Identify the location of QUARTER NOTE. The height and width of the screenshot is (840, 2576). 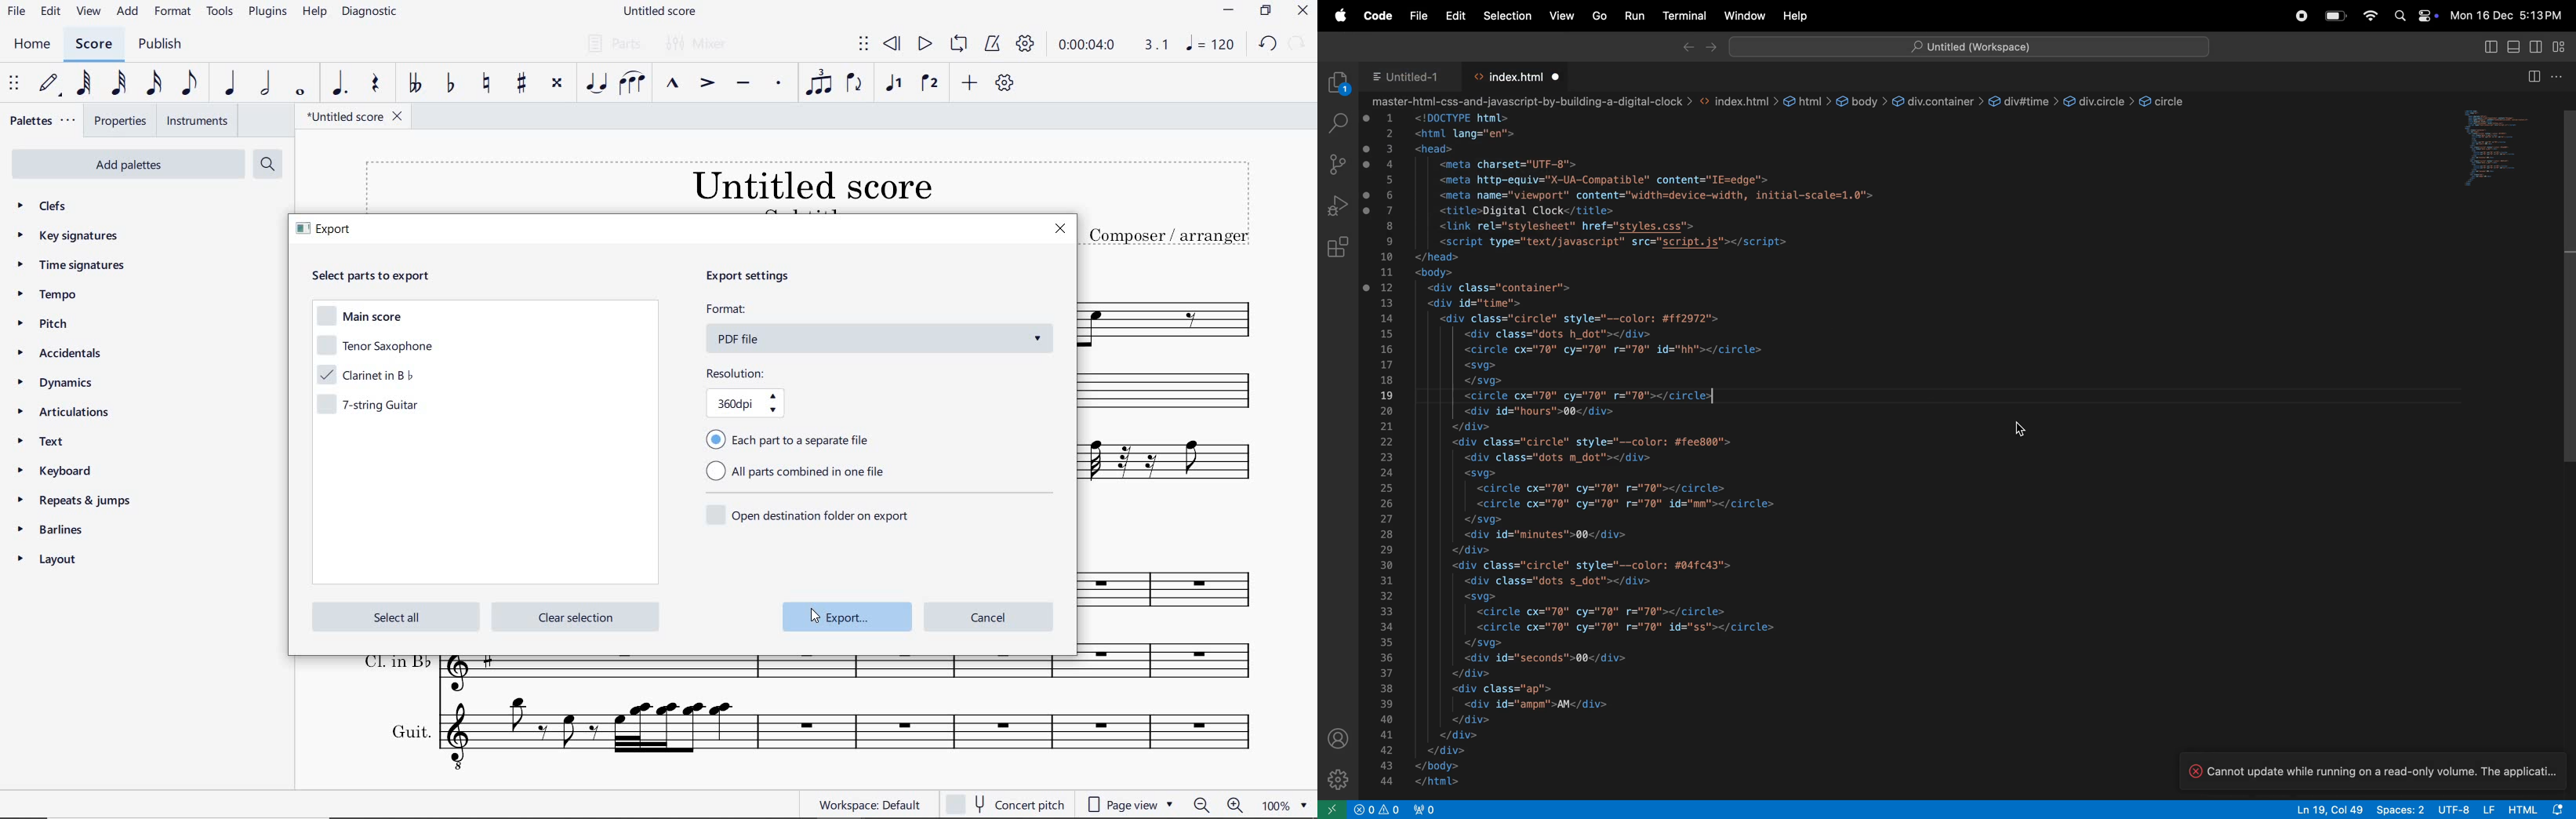
(231, 84).